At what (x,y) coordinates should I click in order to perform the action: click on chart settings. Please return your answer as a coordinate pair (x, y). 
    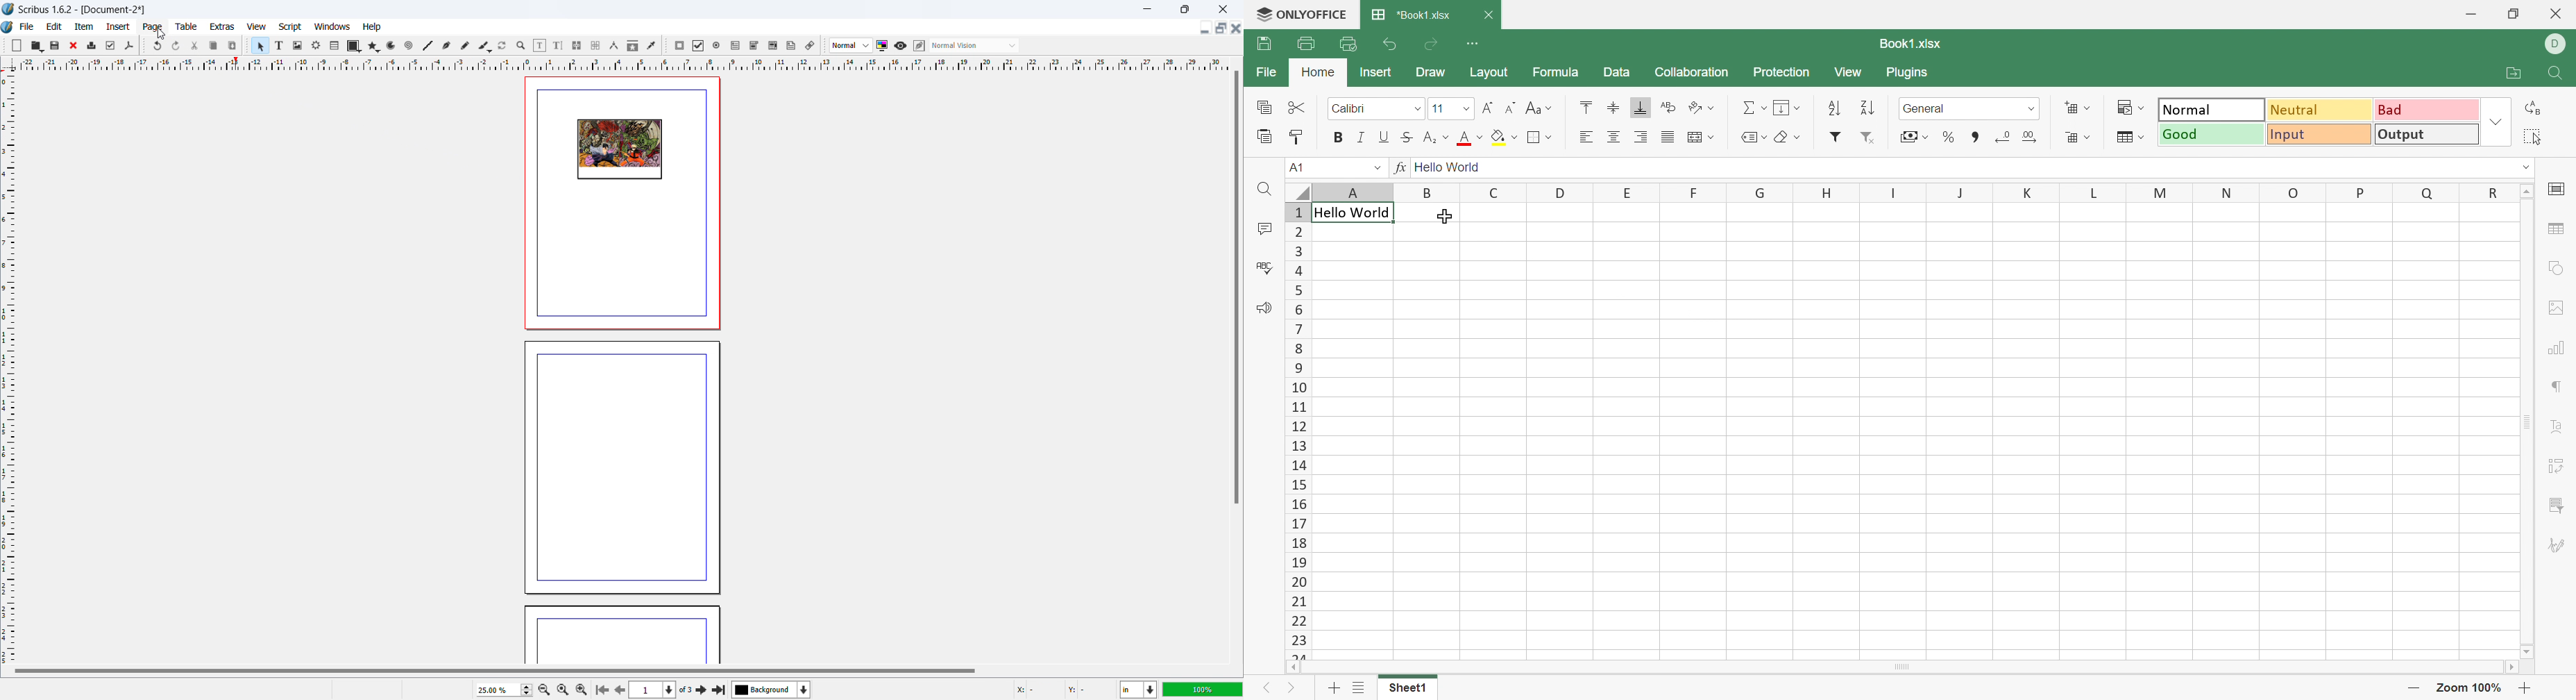
    Looking at the image, I should click on (2555, 349).